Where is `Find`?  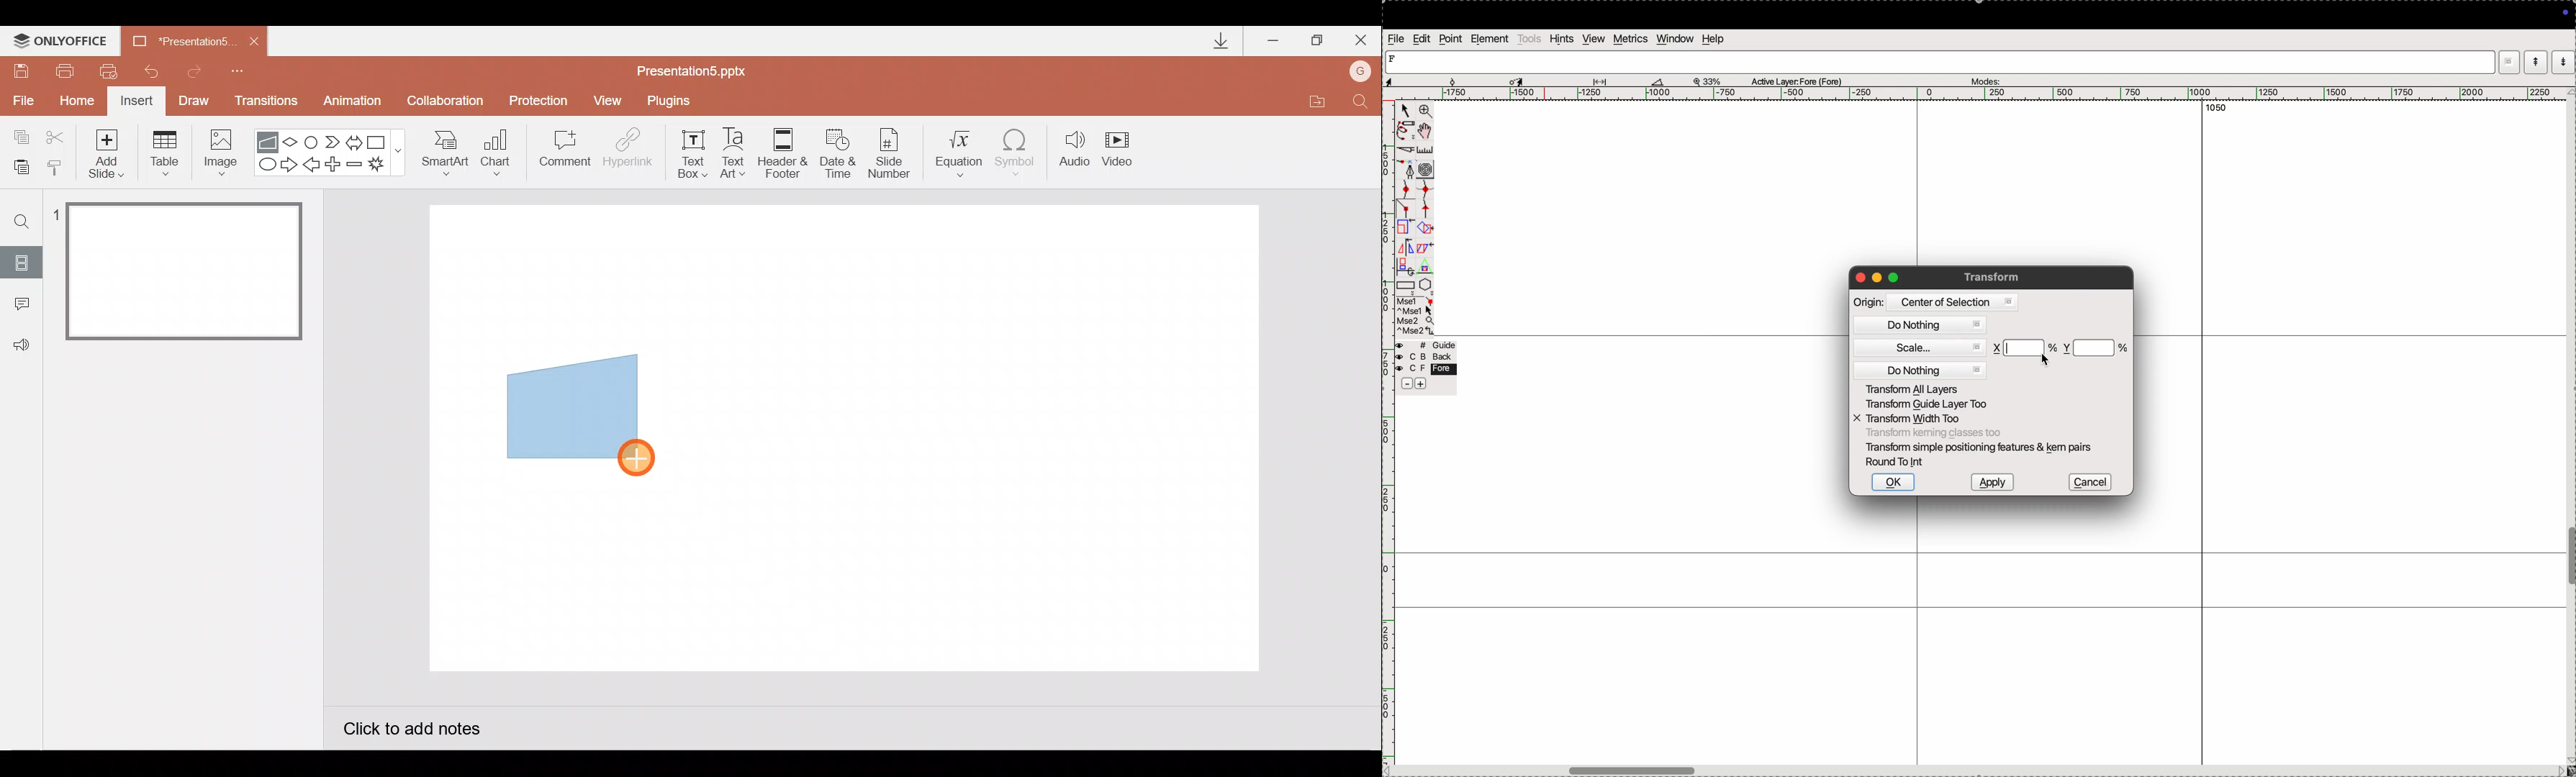
Find is located at coordinates (22, 221).